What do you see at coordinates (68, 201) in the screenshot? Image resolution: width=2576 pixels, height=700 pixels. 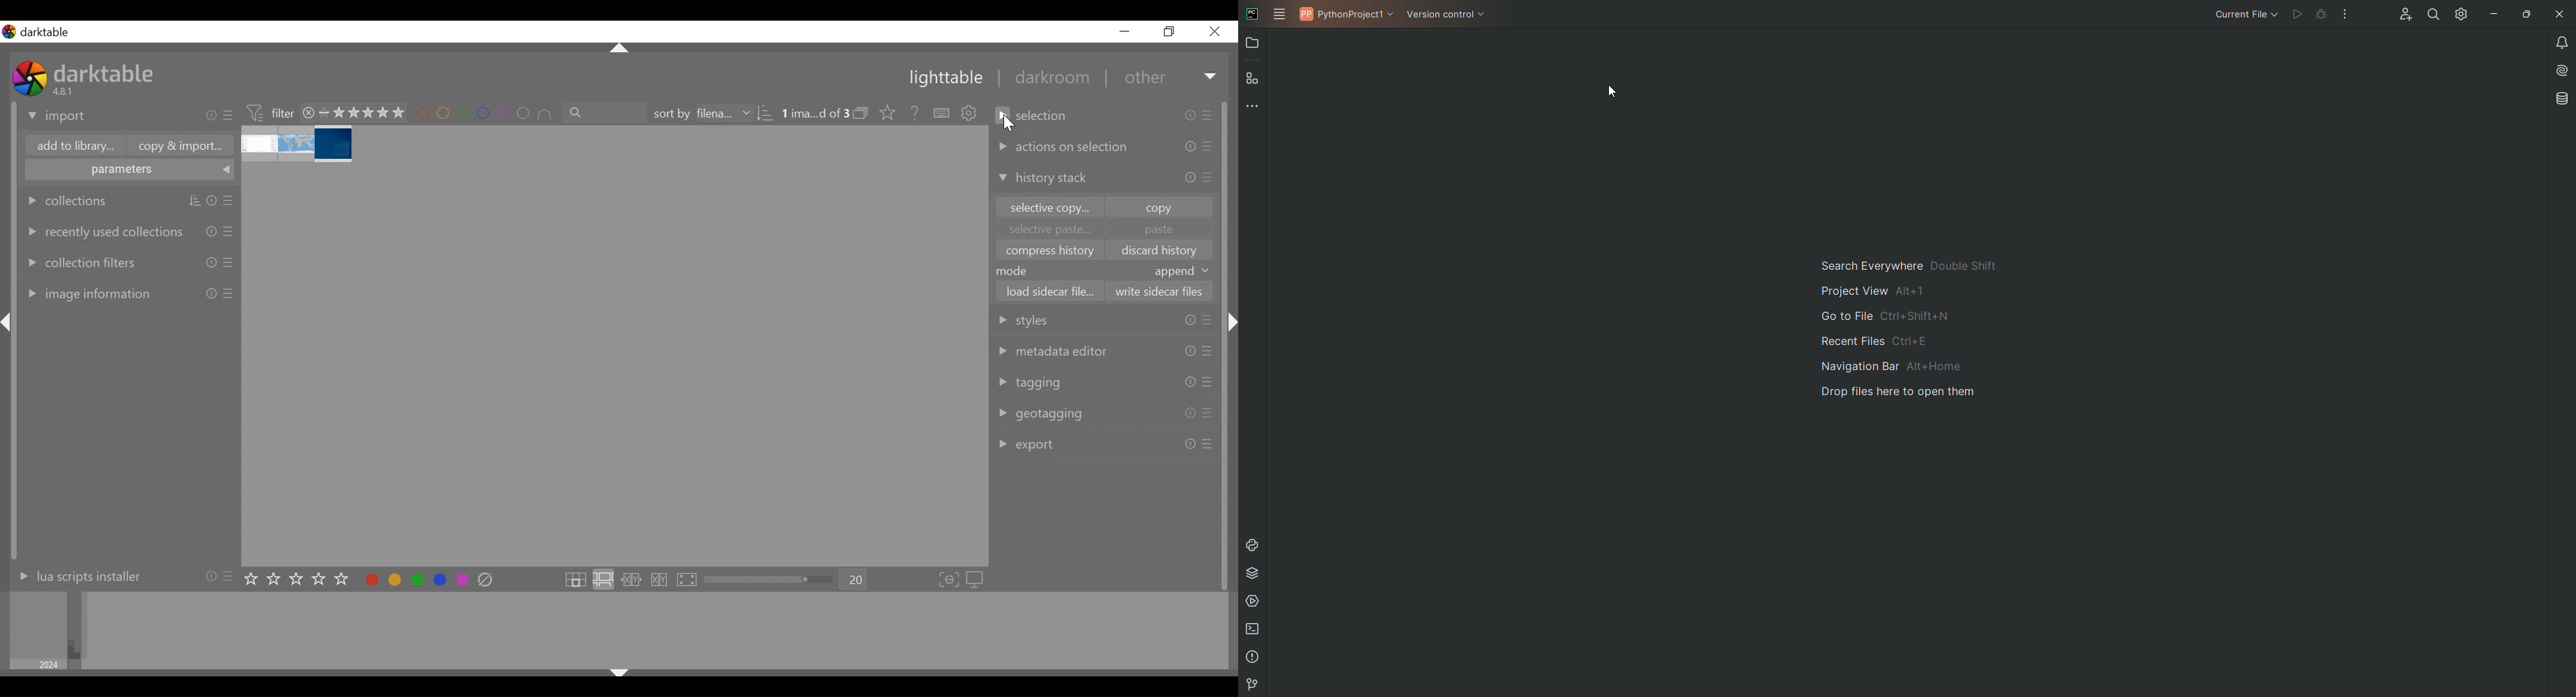 I see `collections` at bounding box center [68, 201].